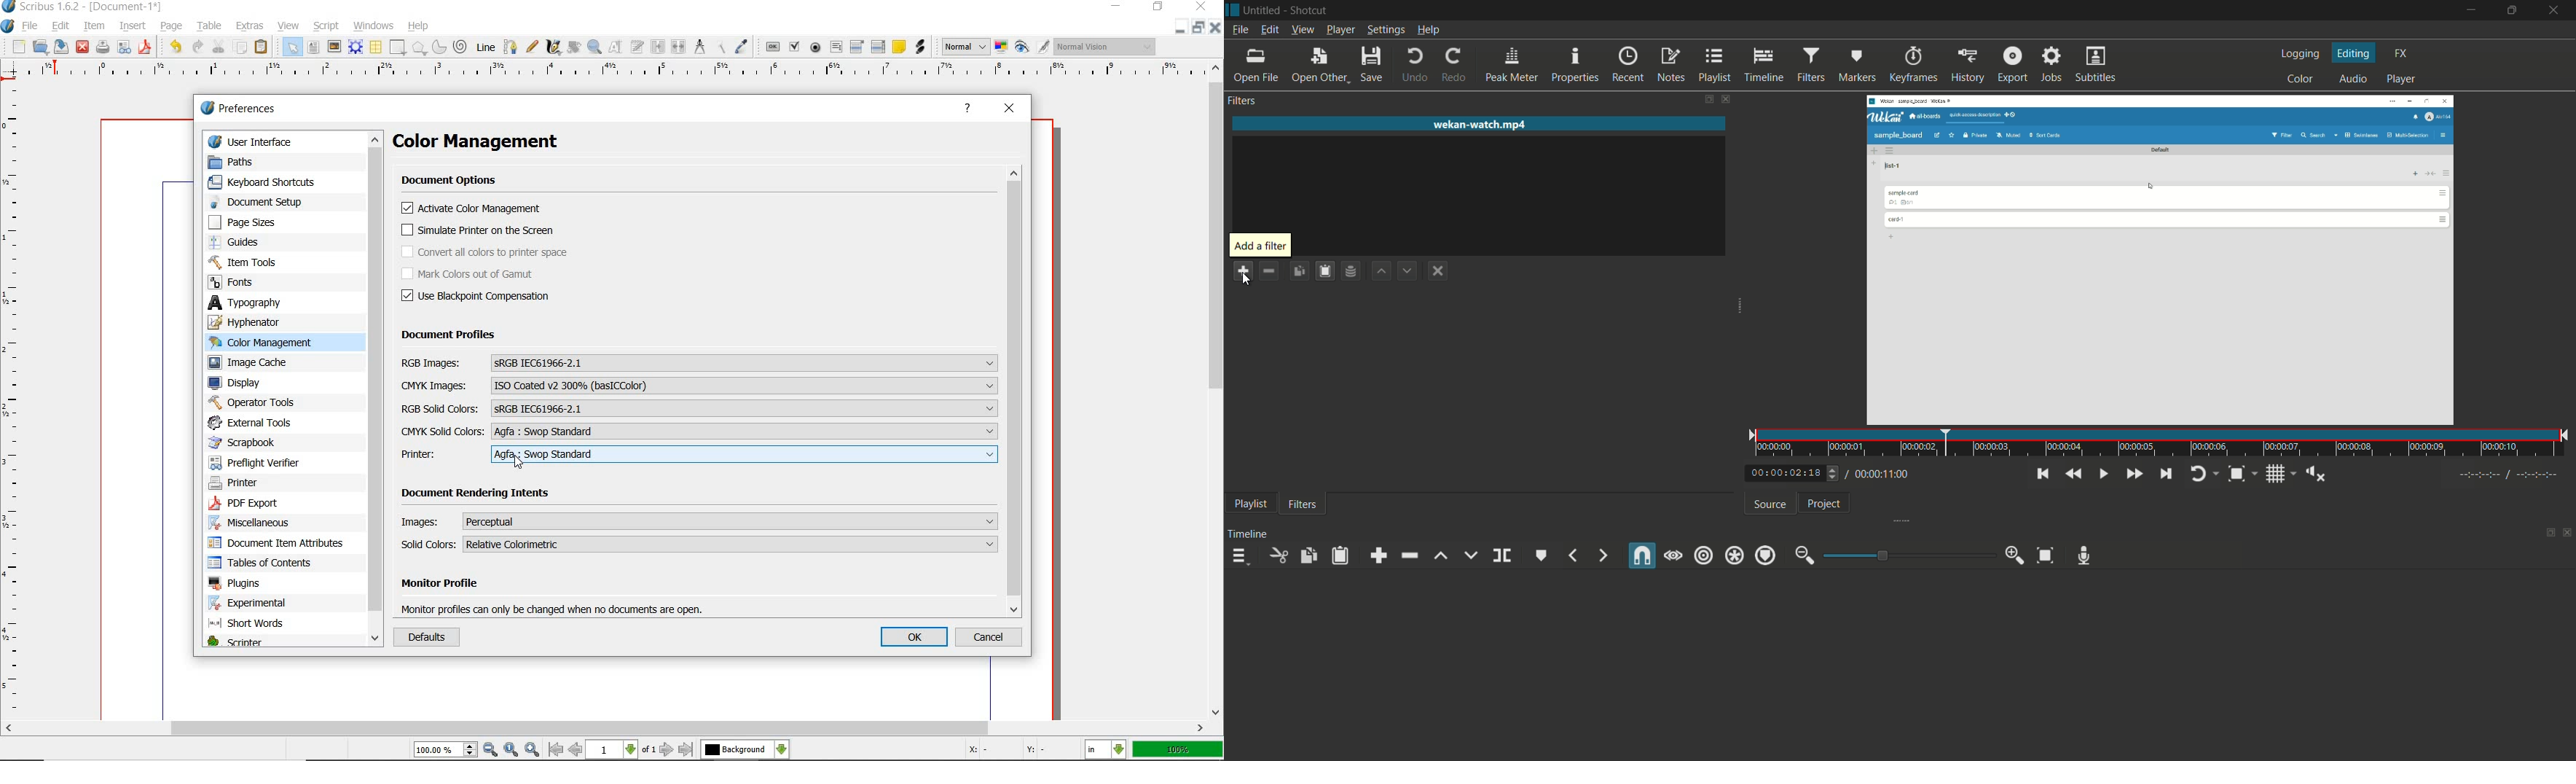  I want to click on split at playhead, so click(1502, 556).